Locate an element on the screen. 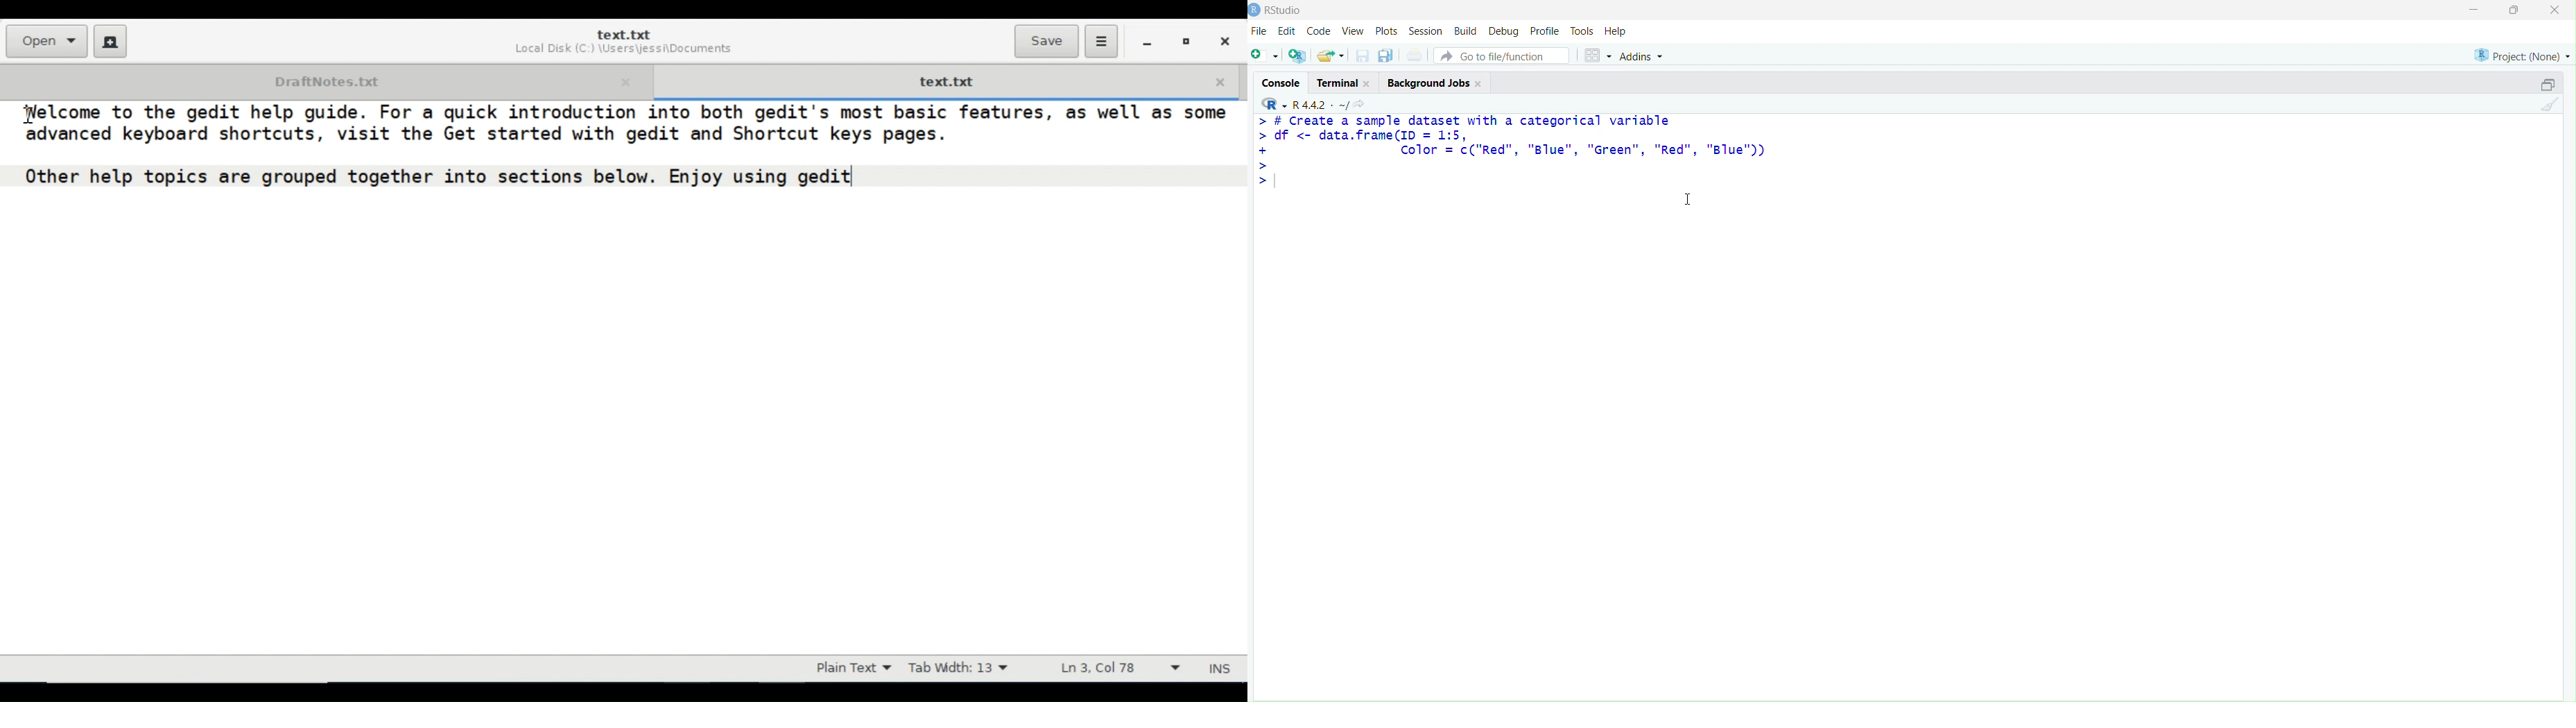 Image resolution: width=2576 pixels, height=728 pixels. view is located at coordinates (1354, 31).